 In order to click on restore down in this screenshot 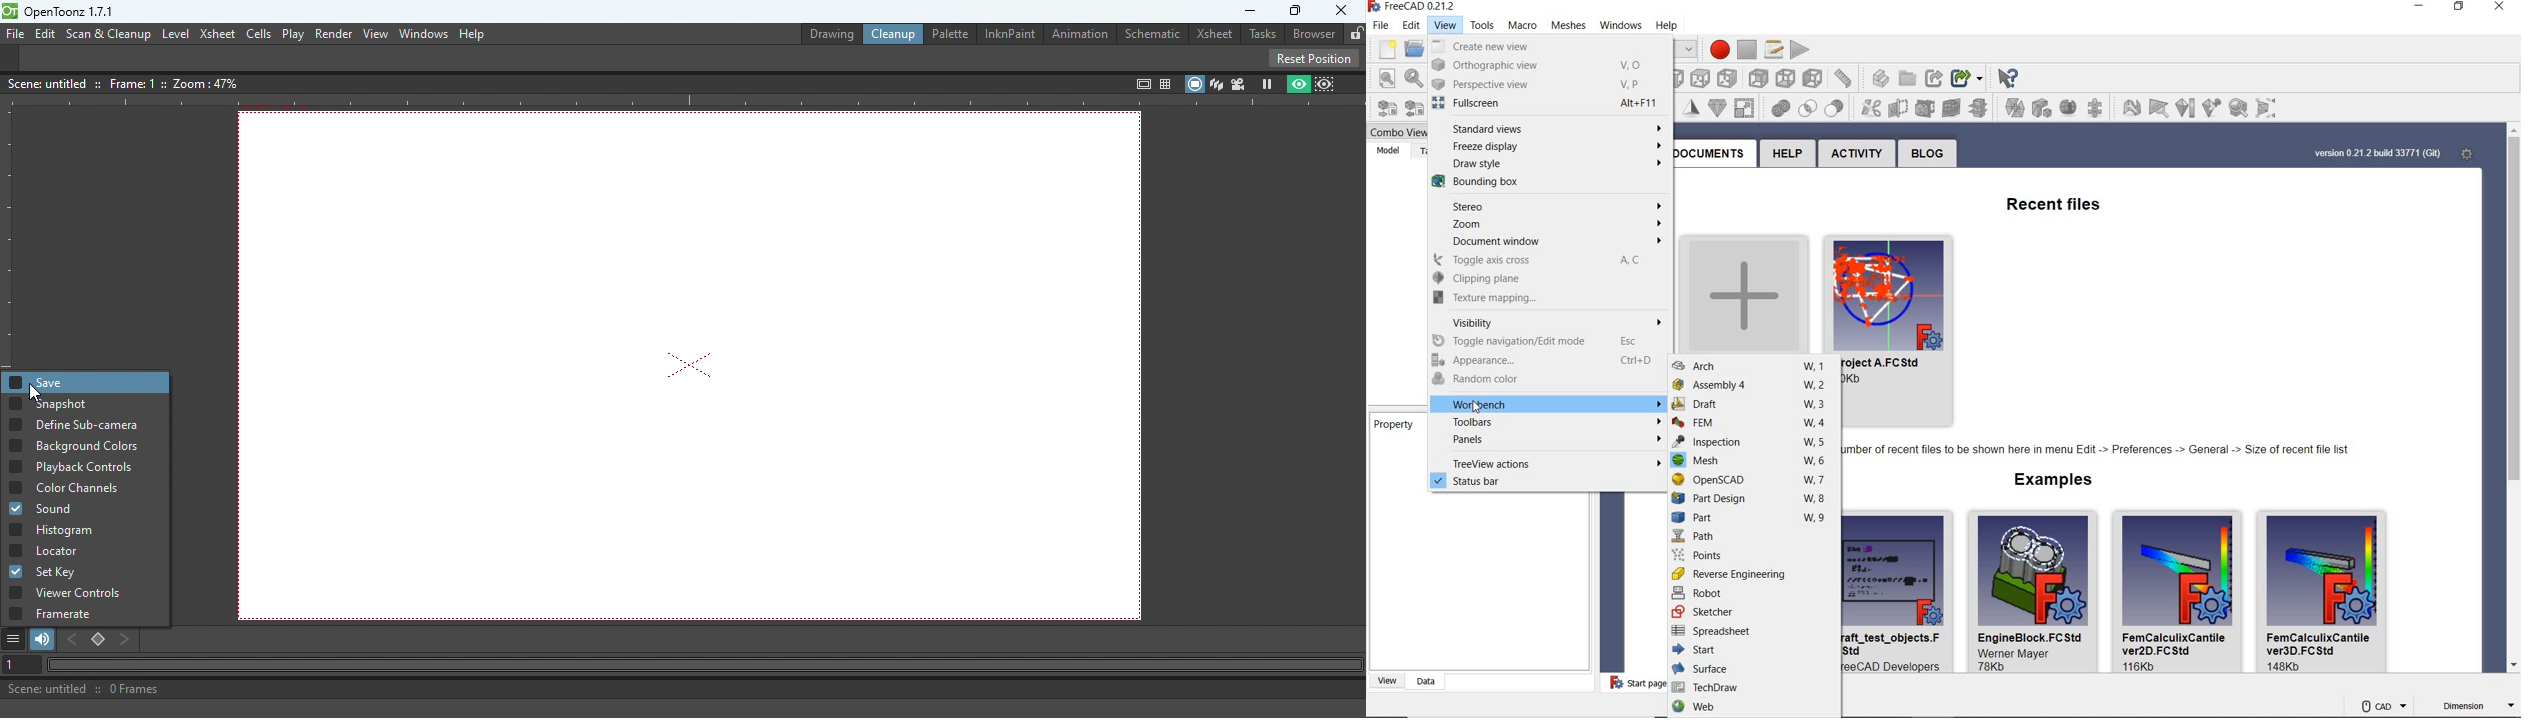, I will do `click(2462, 8)`.